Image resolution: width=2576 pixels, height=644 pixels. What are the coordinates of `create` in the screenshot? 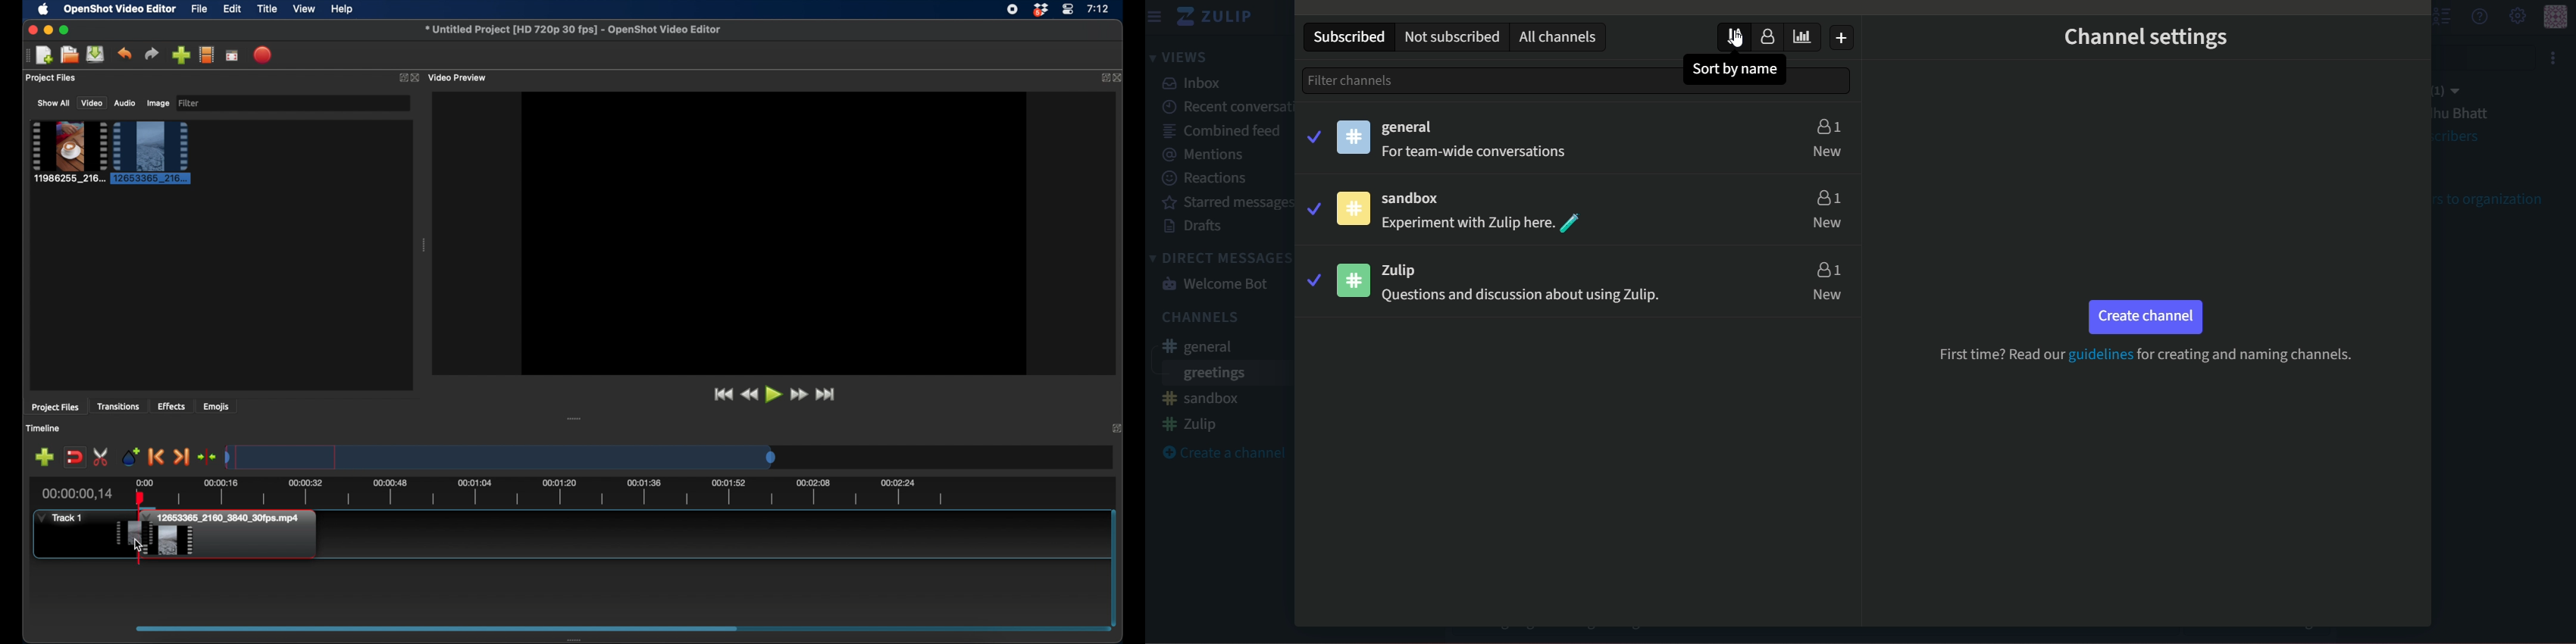 It's located at (1227, 452).